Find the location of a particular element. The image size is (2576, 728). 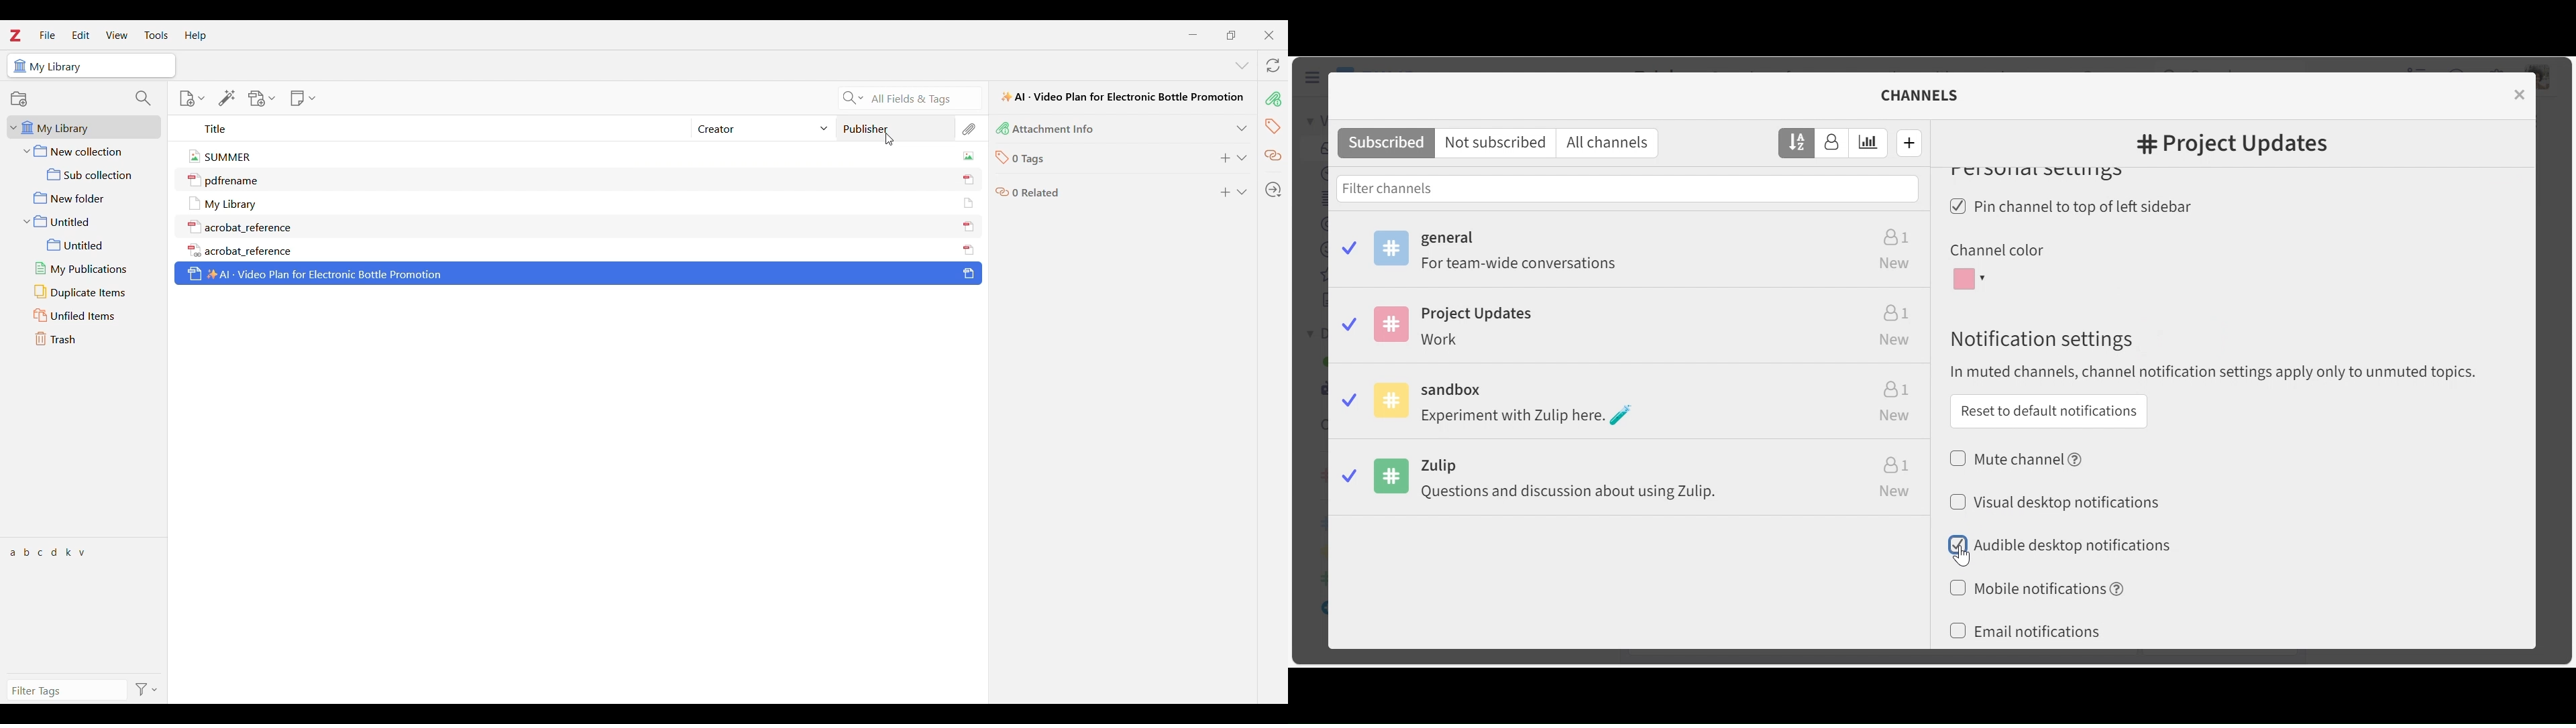

Search All Fields & Tags is located at coordinates (926, 99).